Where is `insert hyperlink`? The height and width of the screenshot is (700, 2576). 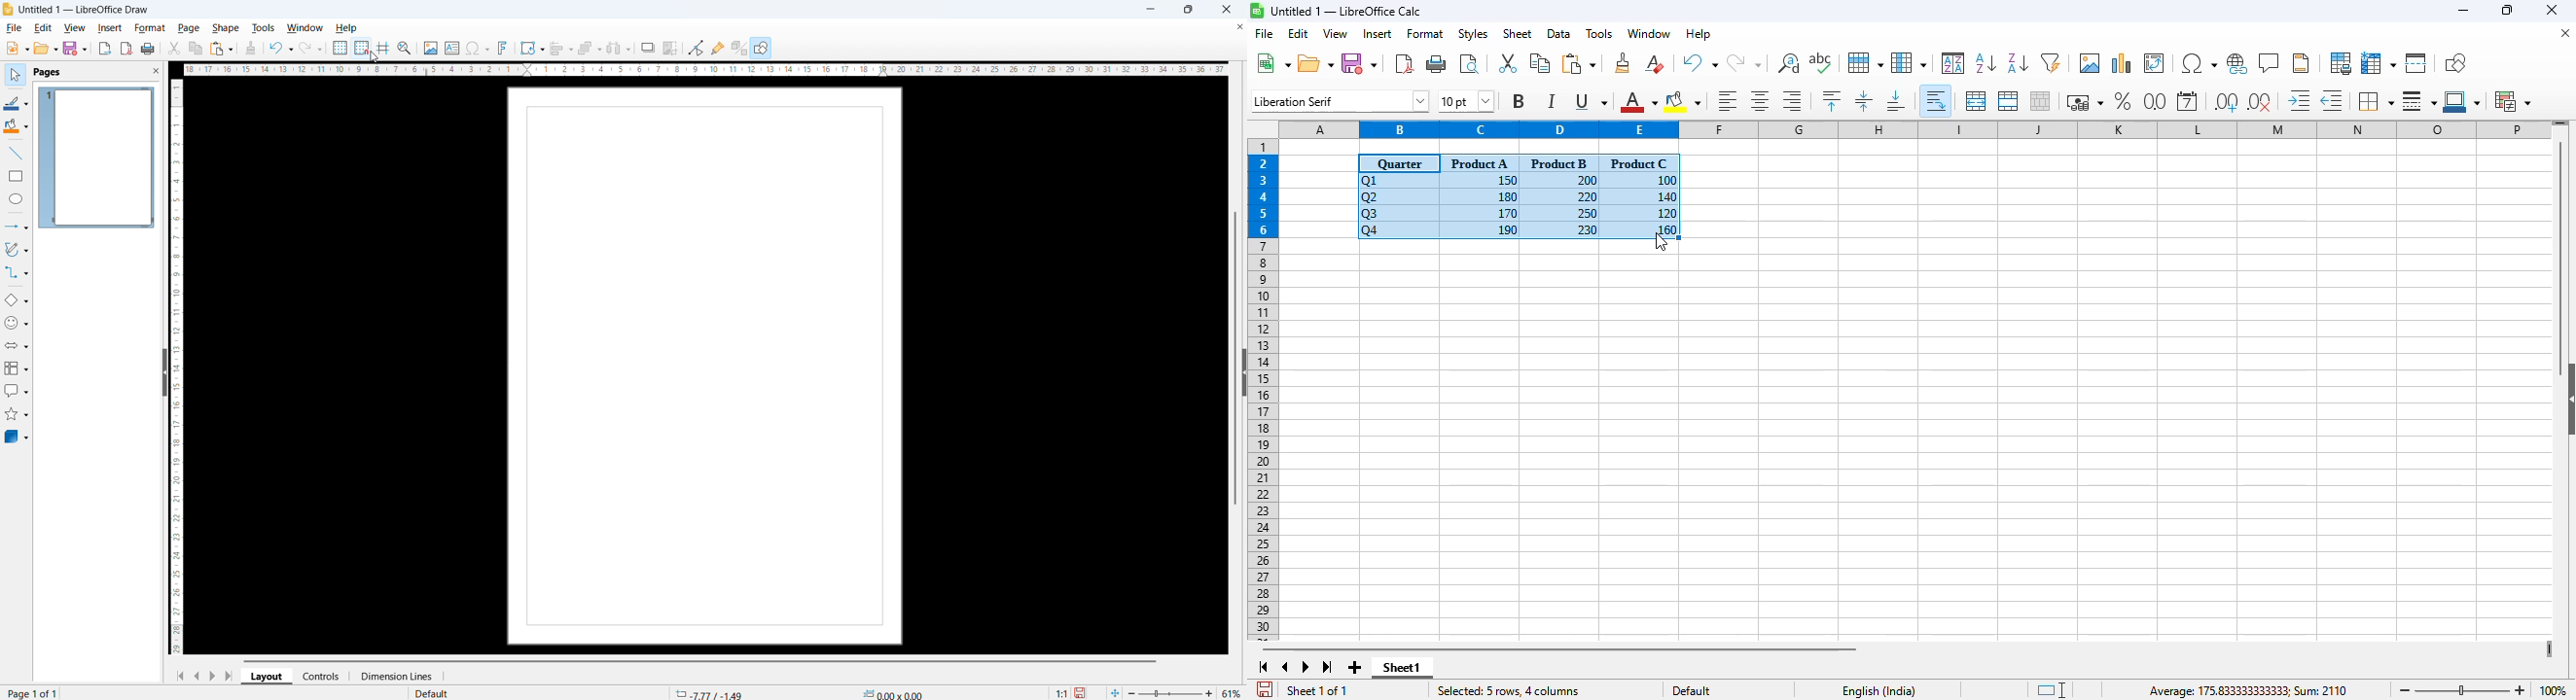 insert hyperlink is located at coordinates (2237, 64).